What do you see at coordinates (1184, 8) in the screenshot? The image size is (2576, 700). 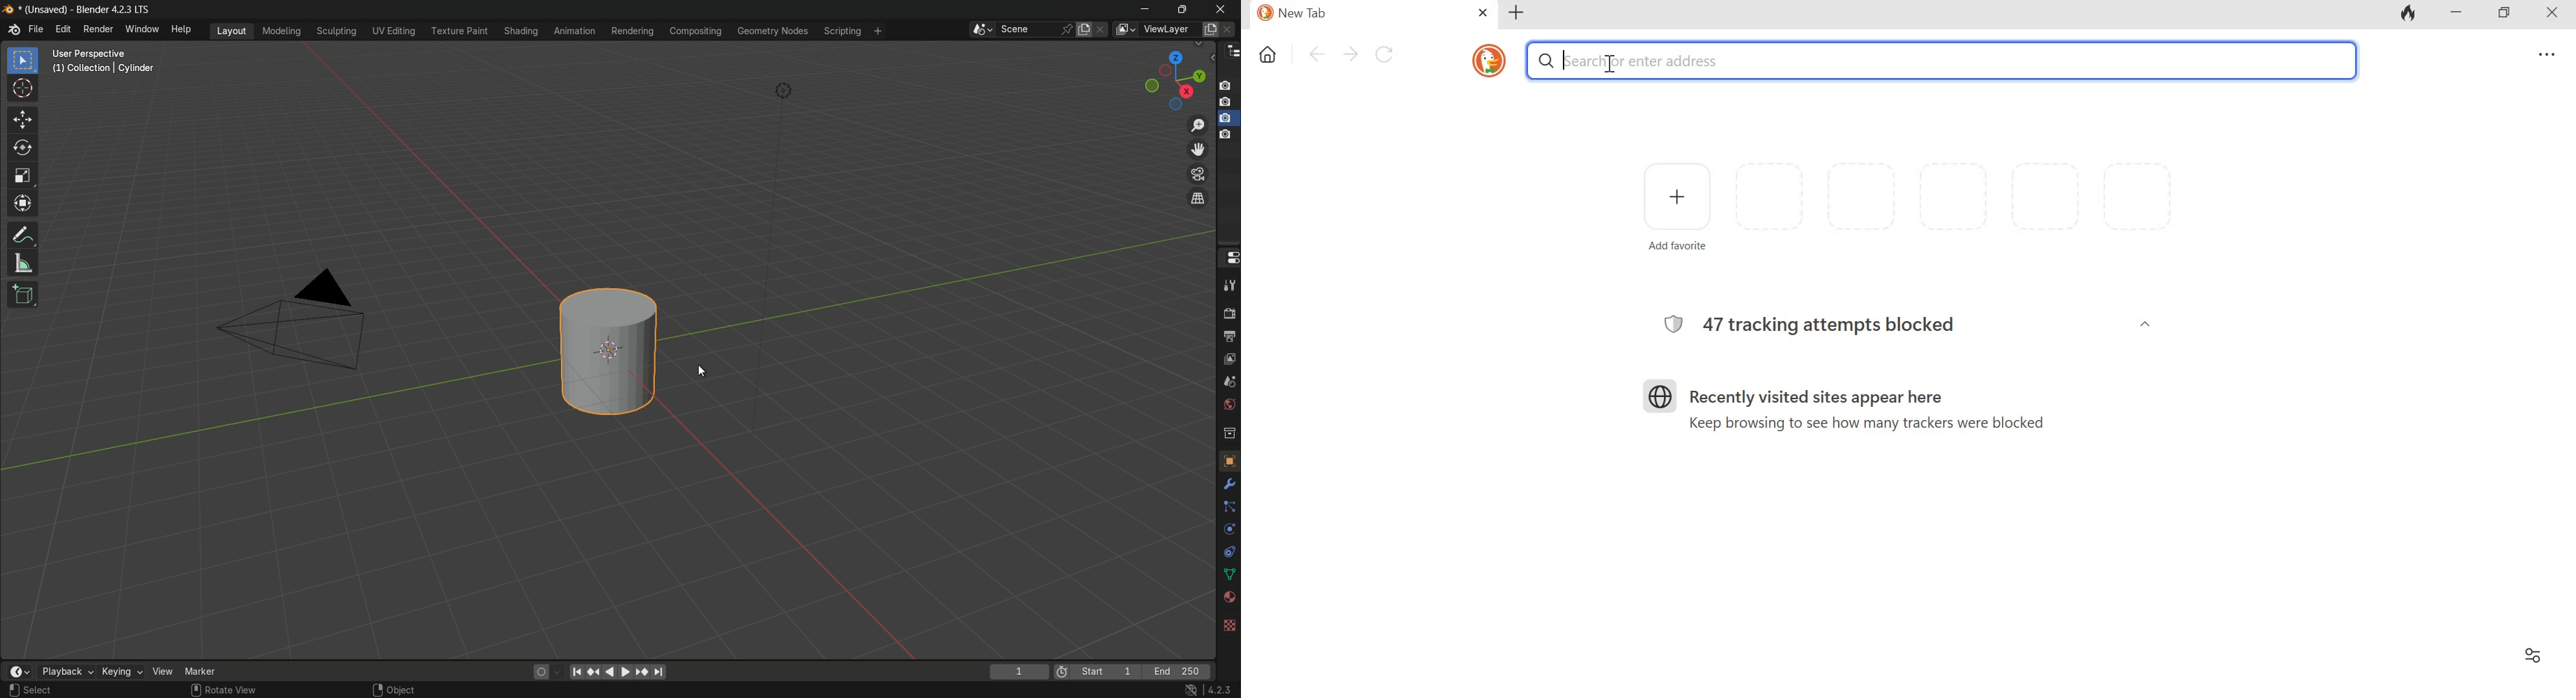 I see `maximize or restore` at bounding box center [1184, 8].